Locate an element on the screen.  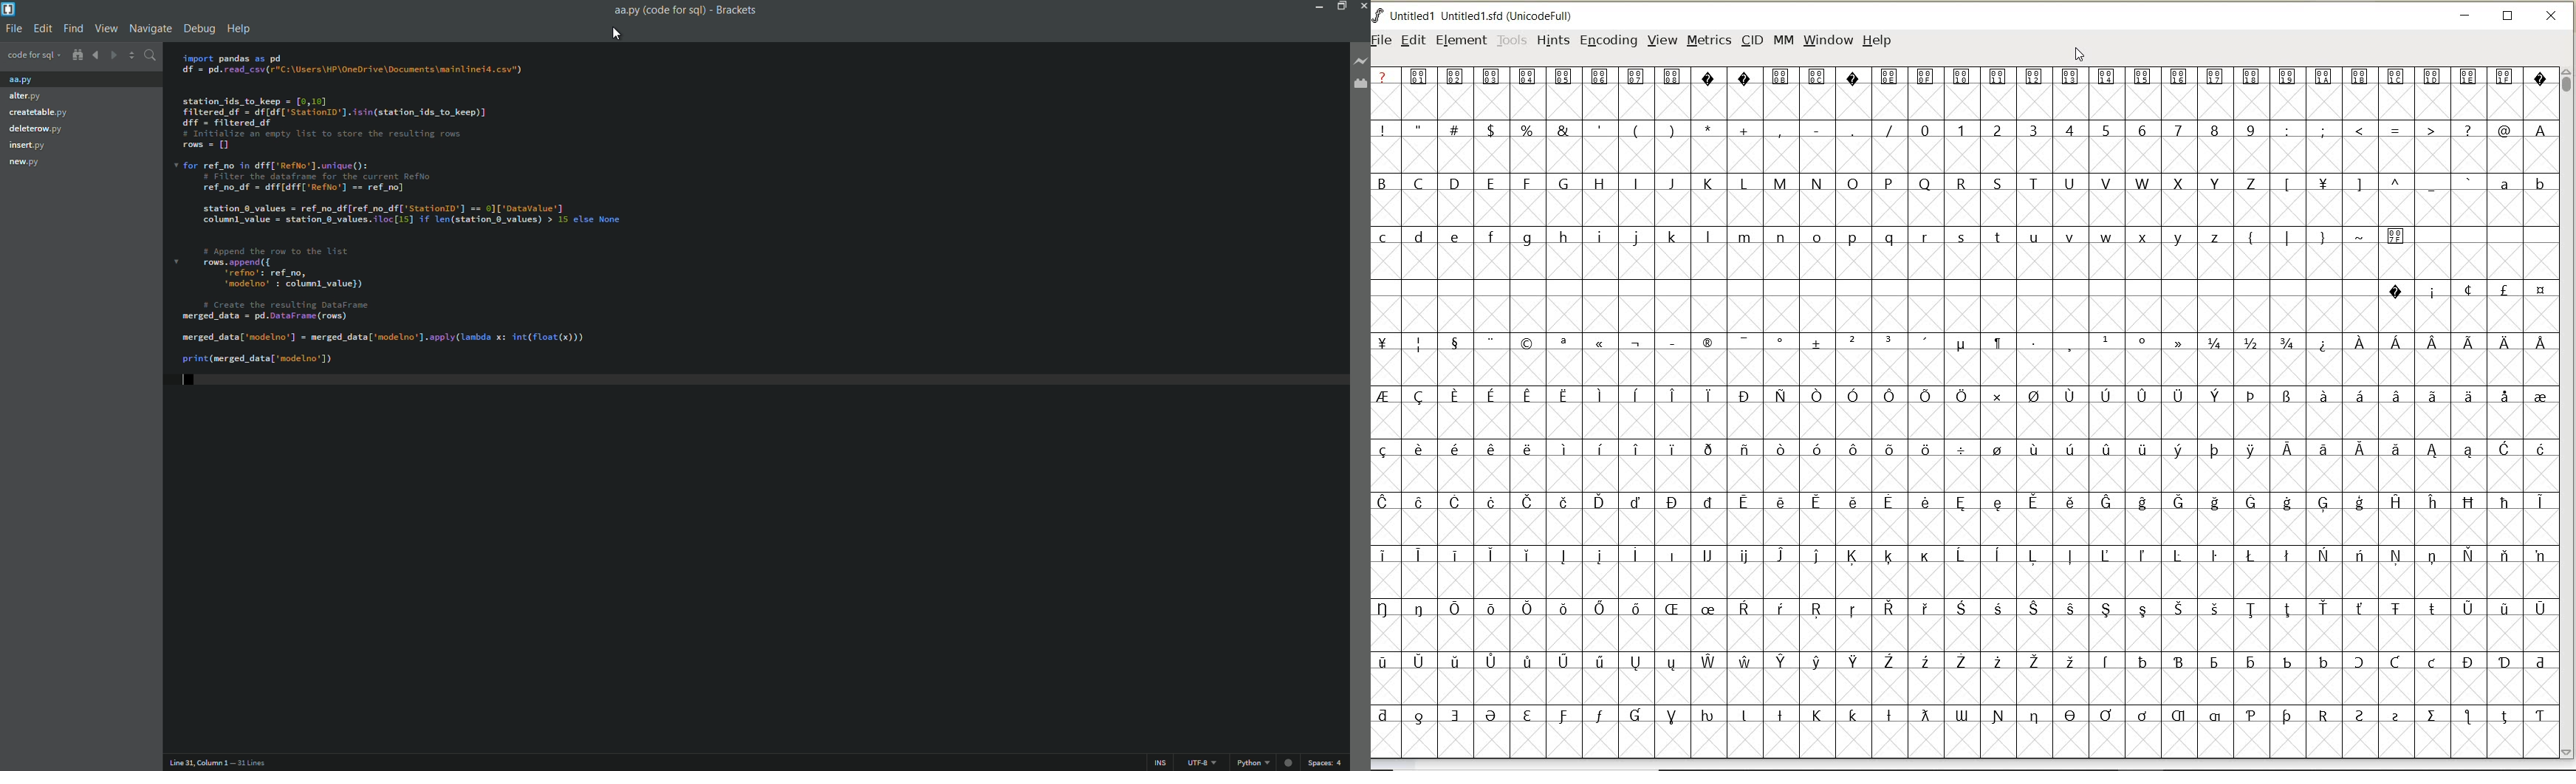
close app is located at coordinates (1362, 6).